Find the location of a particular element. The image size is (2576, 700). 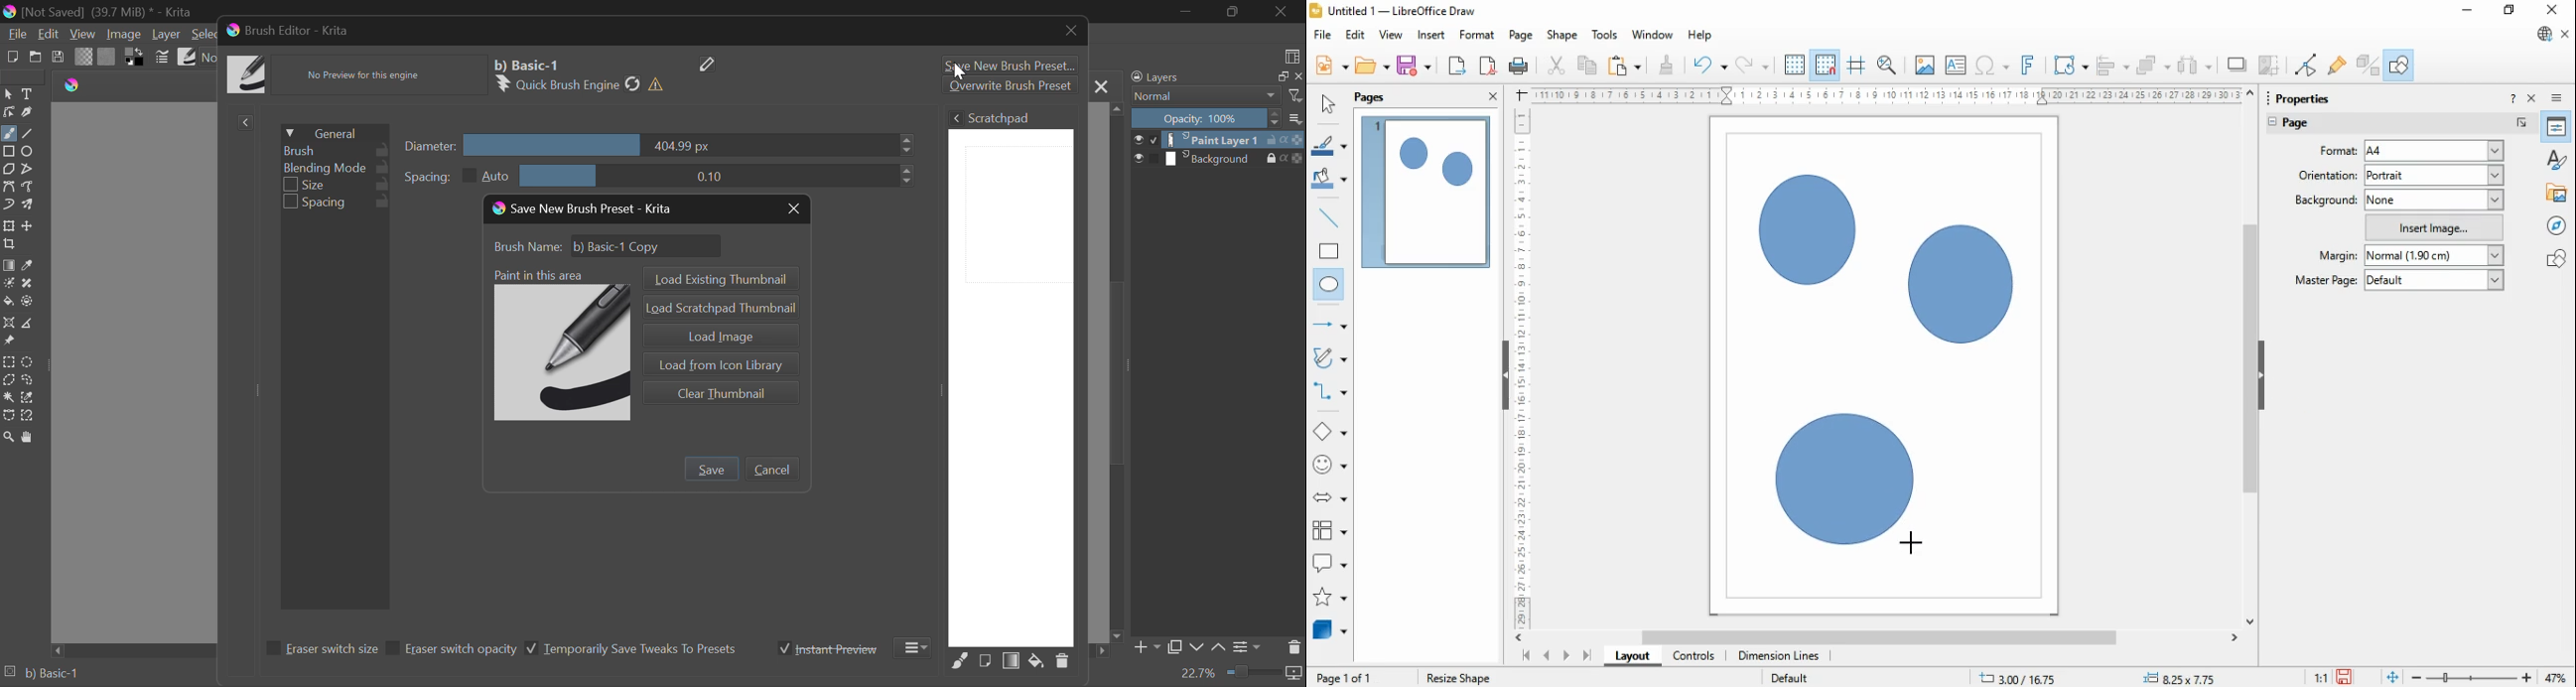

open is located at coordinates (1372, 66).